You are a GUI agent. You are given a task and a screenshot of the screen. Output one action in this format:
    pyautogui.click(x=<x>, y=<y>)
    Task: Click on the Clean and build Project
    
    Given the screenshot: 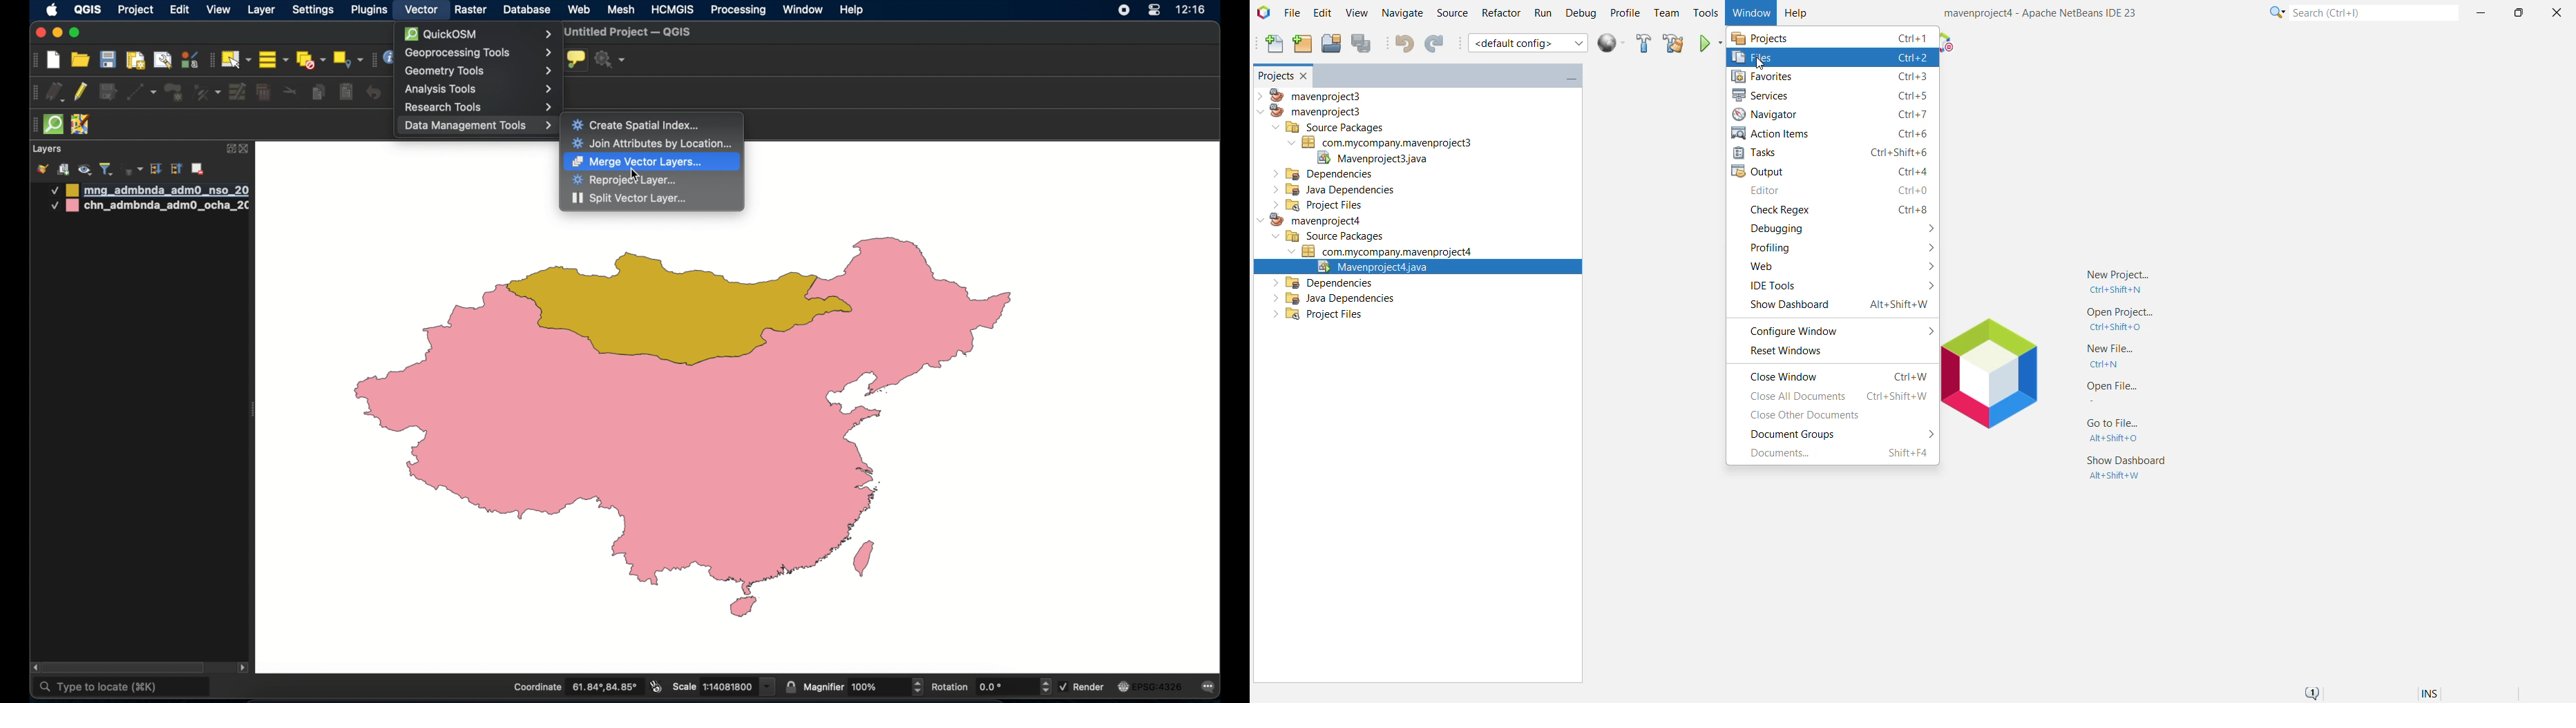 What is the action you would take?
    pyautogui.click(x=1672, y=44)
    